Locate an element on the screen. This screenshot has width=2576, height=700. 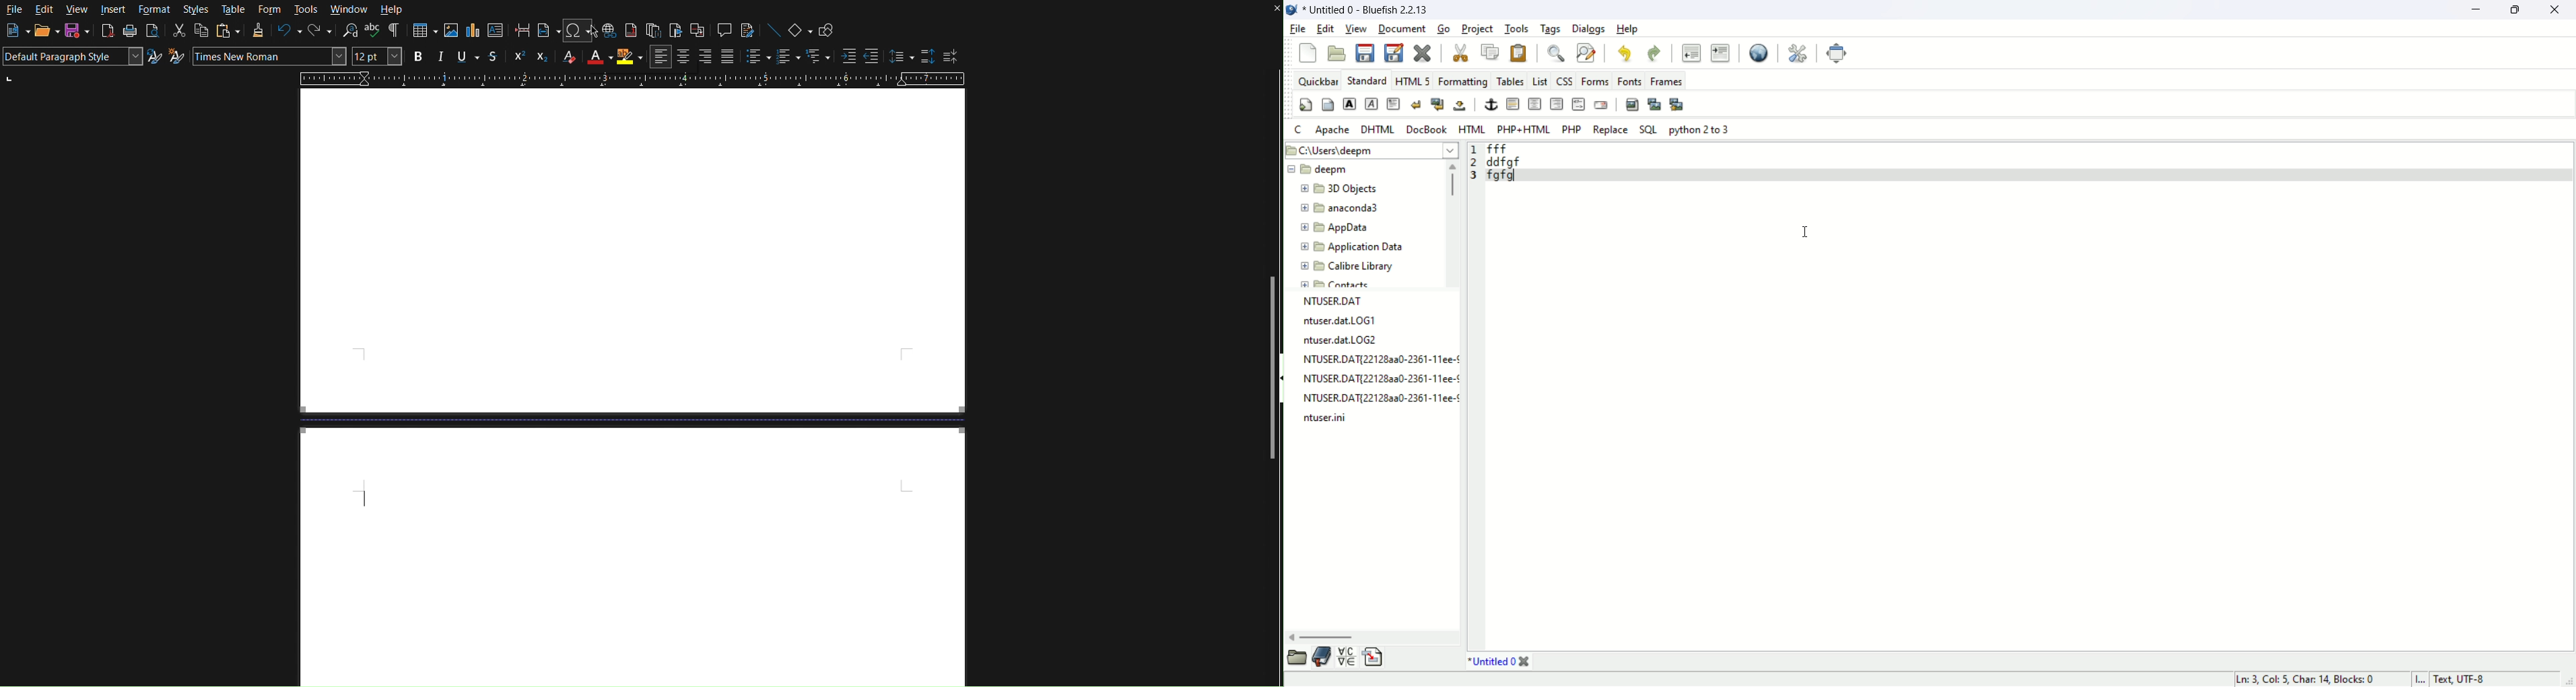
tags is located at coordinates (1551, 29).